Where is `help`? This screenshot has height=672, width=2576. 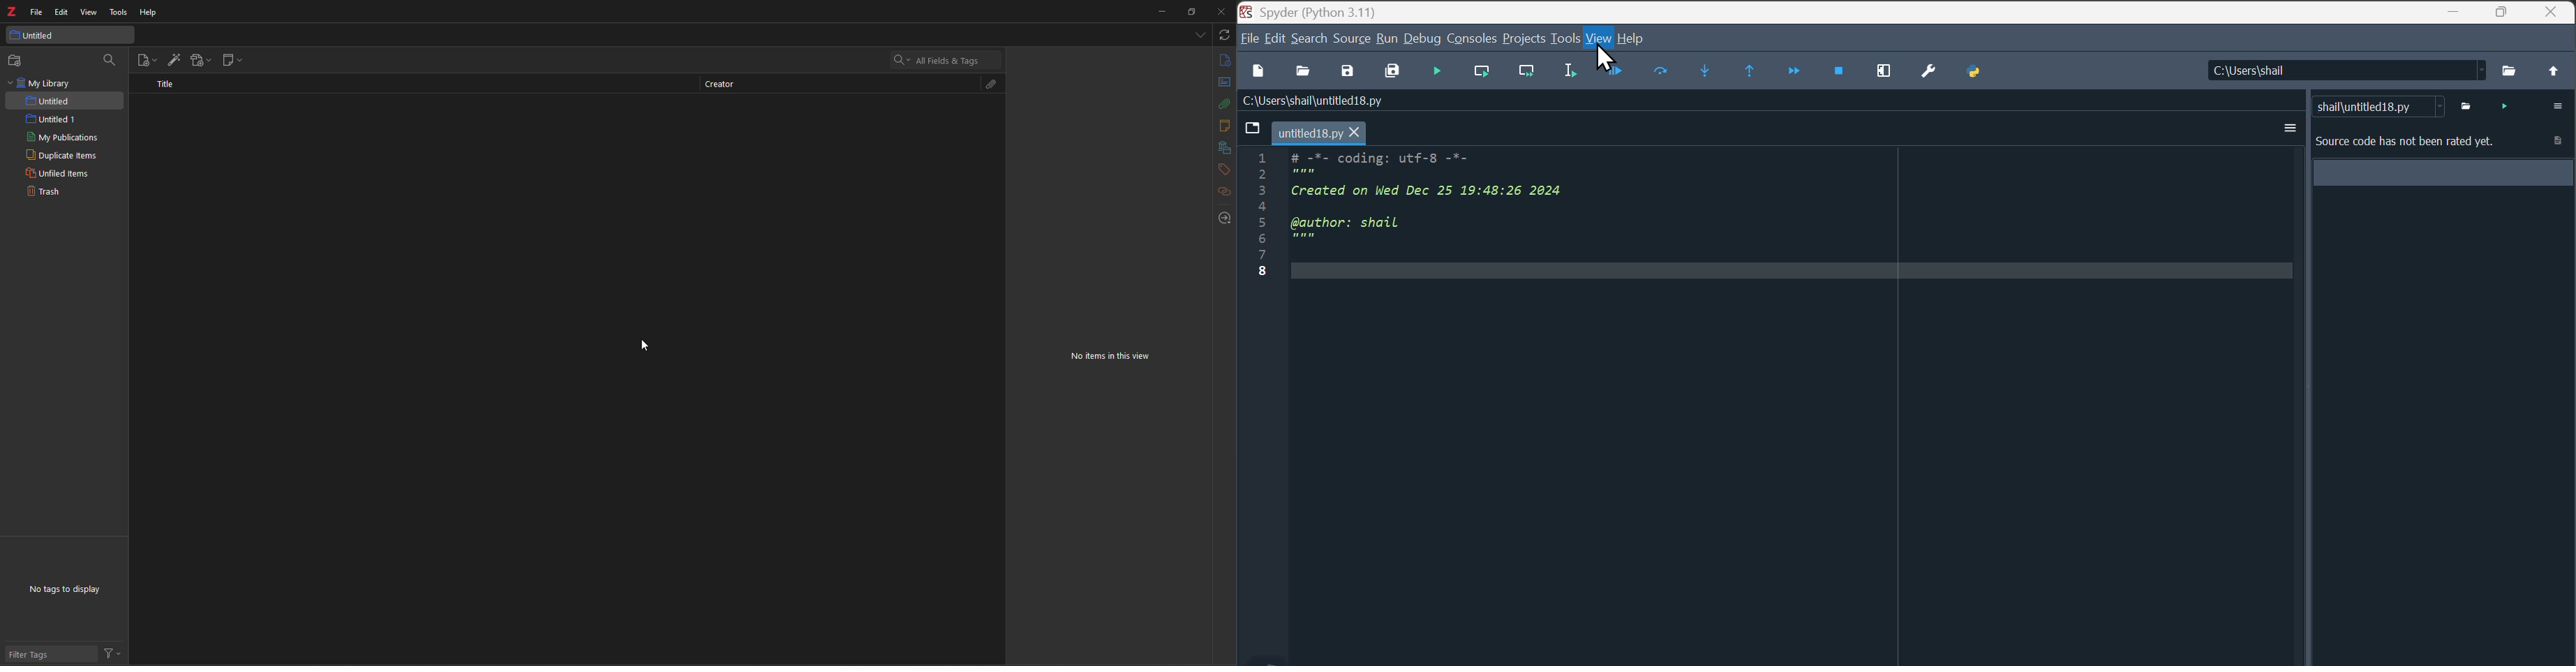
help is located at coordinates (147, 14).